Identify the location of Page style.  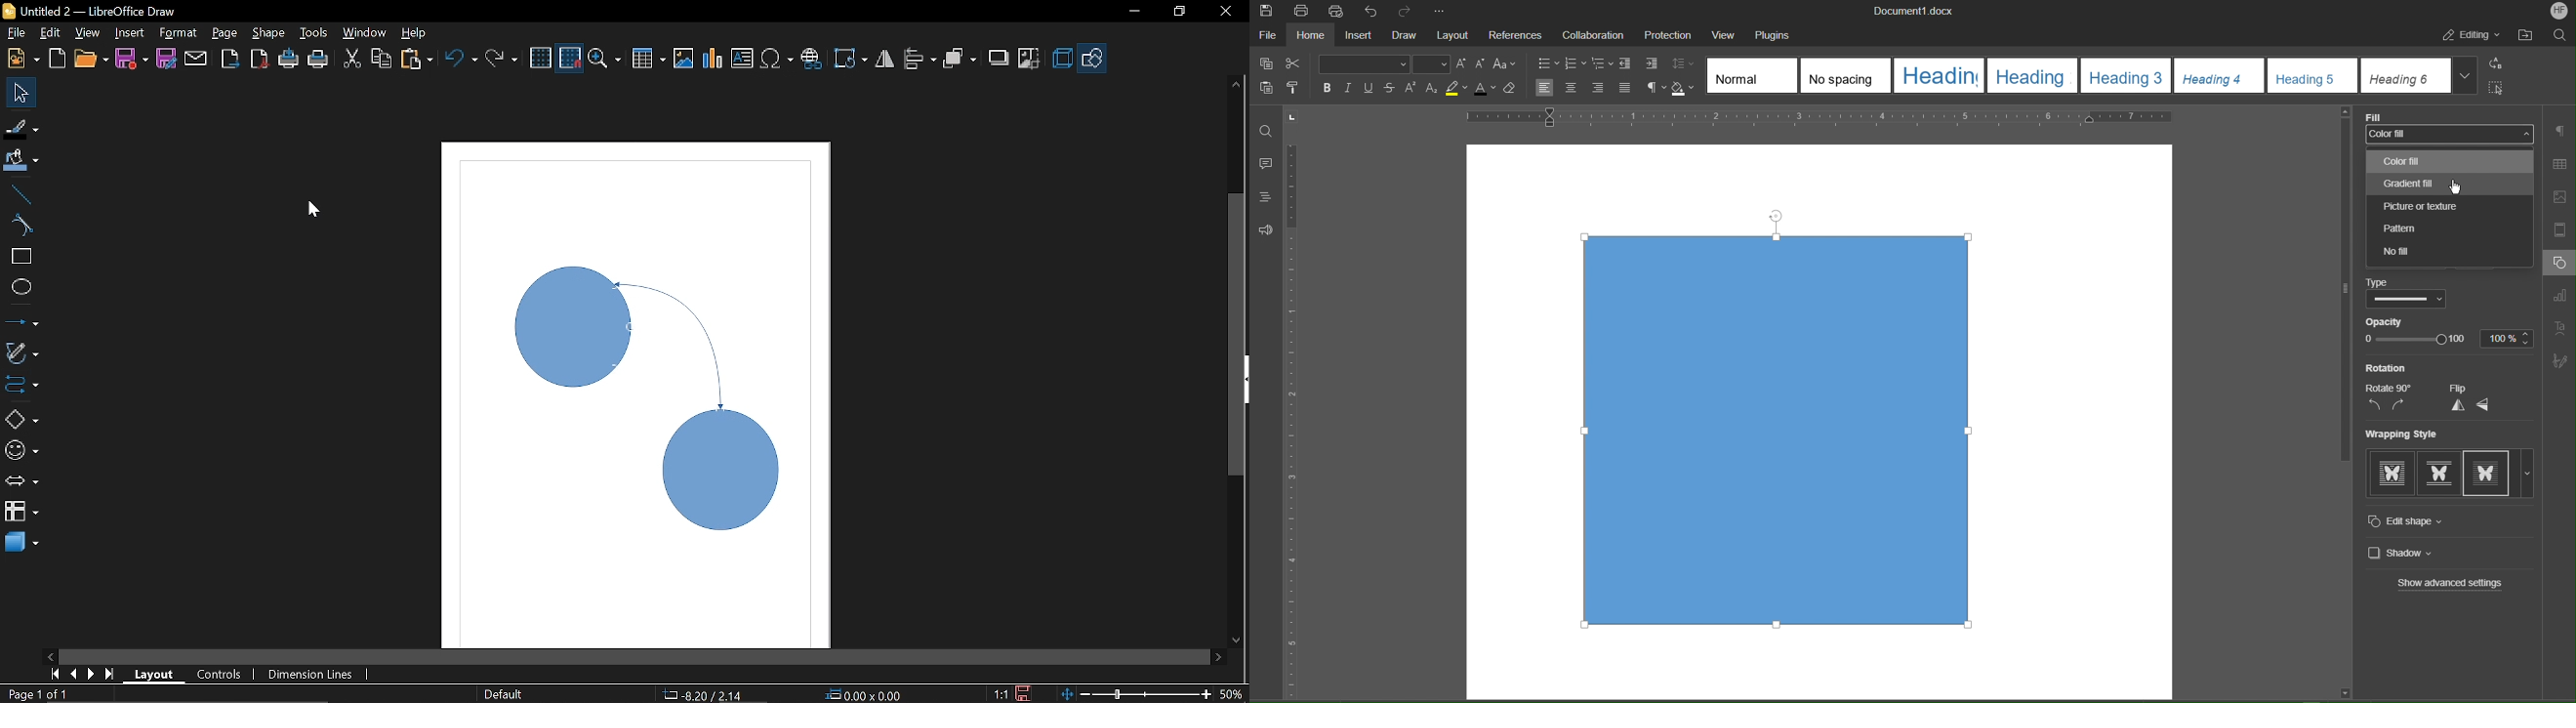
(504, 695).